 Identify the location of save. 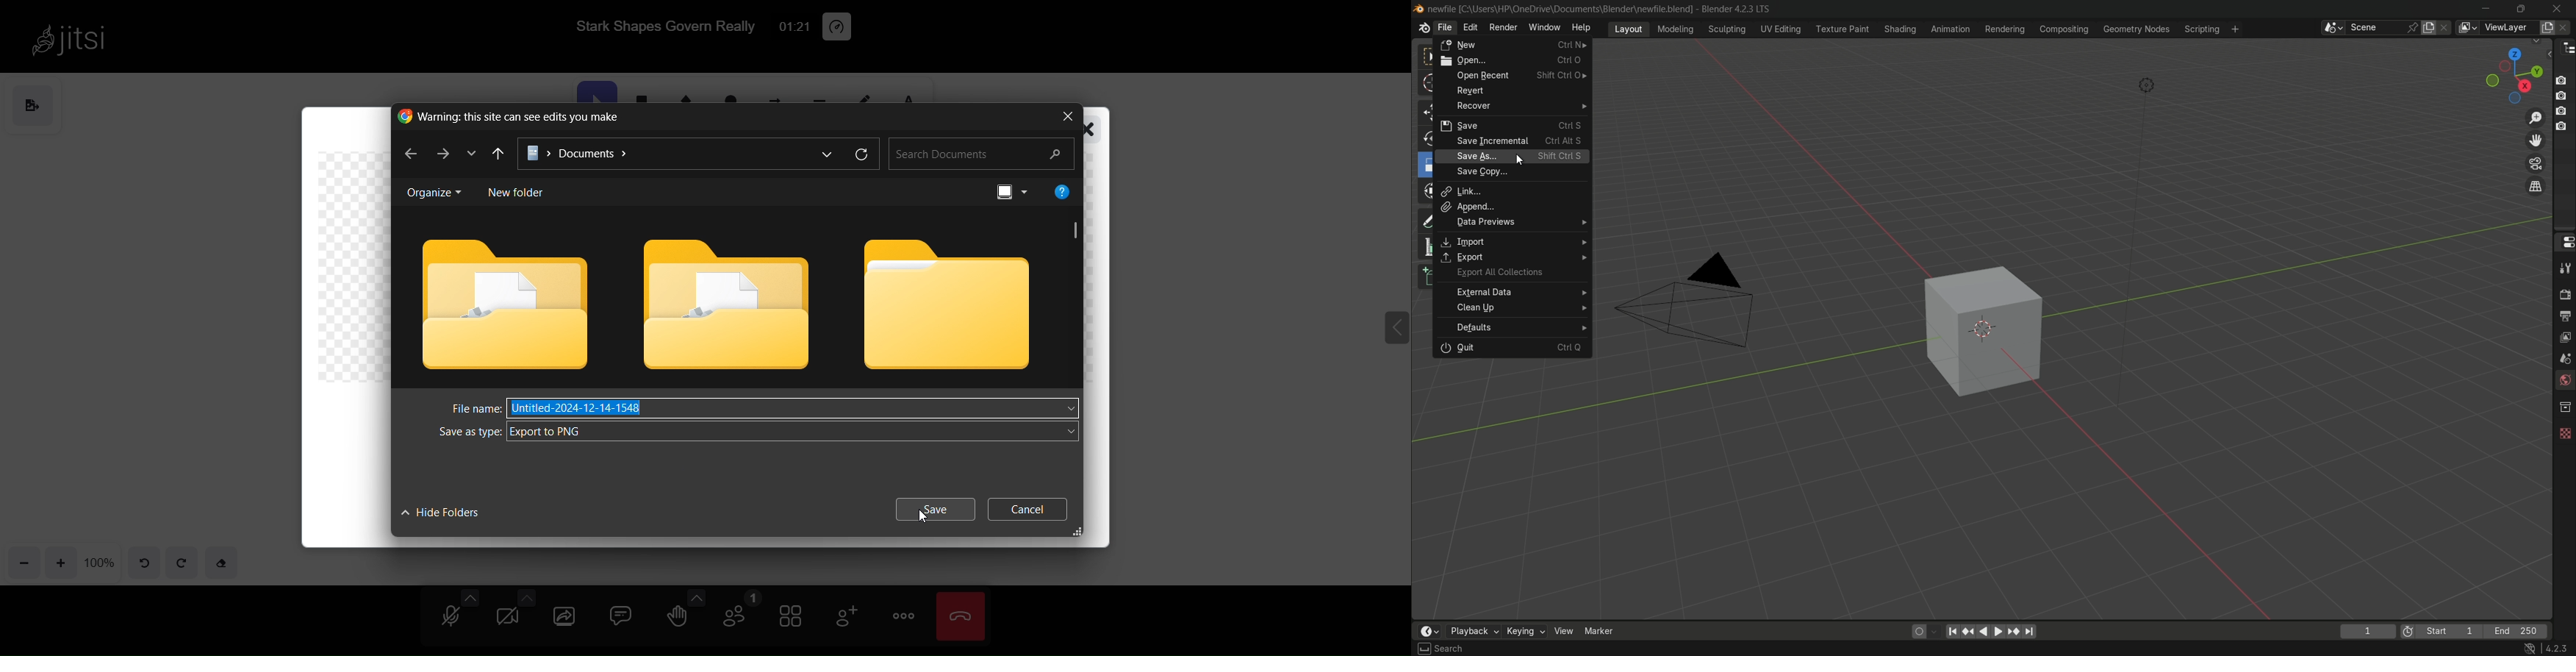
(932, 510).